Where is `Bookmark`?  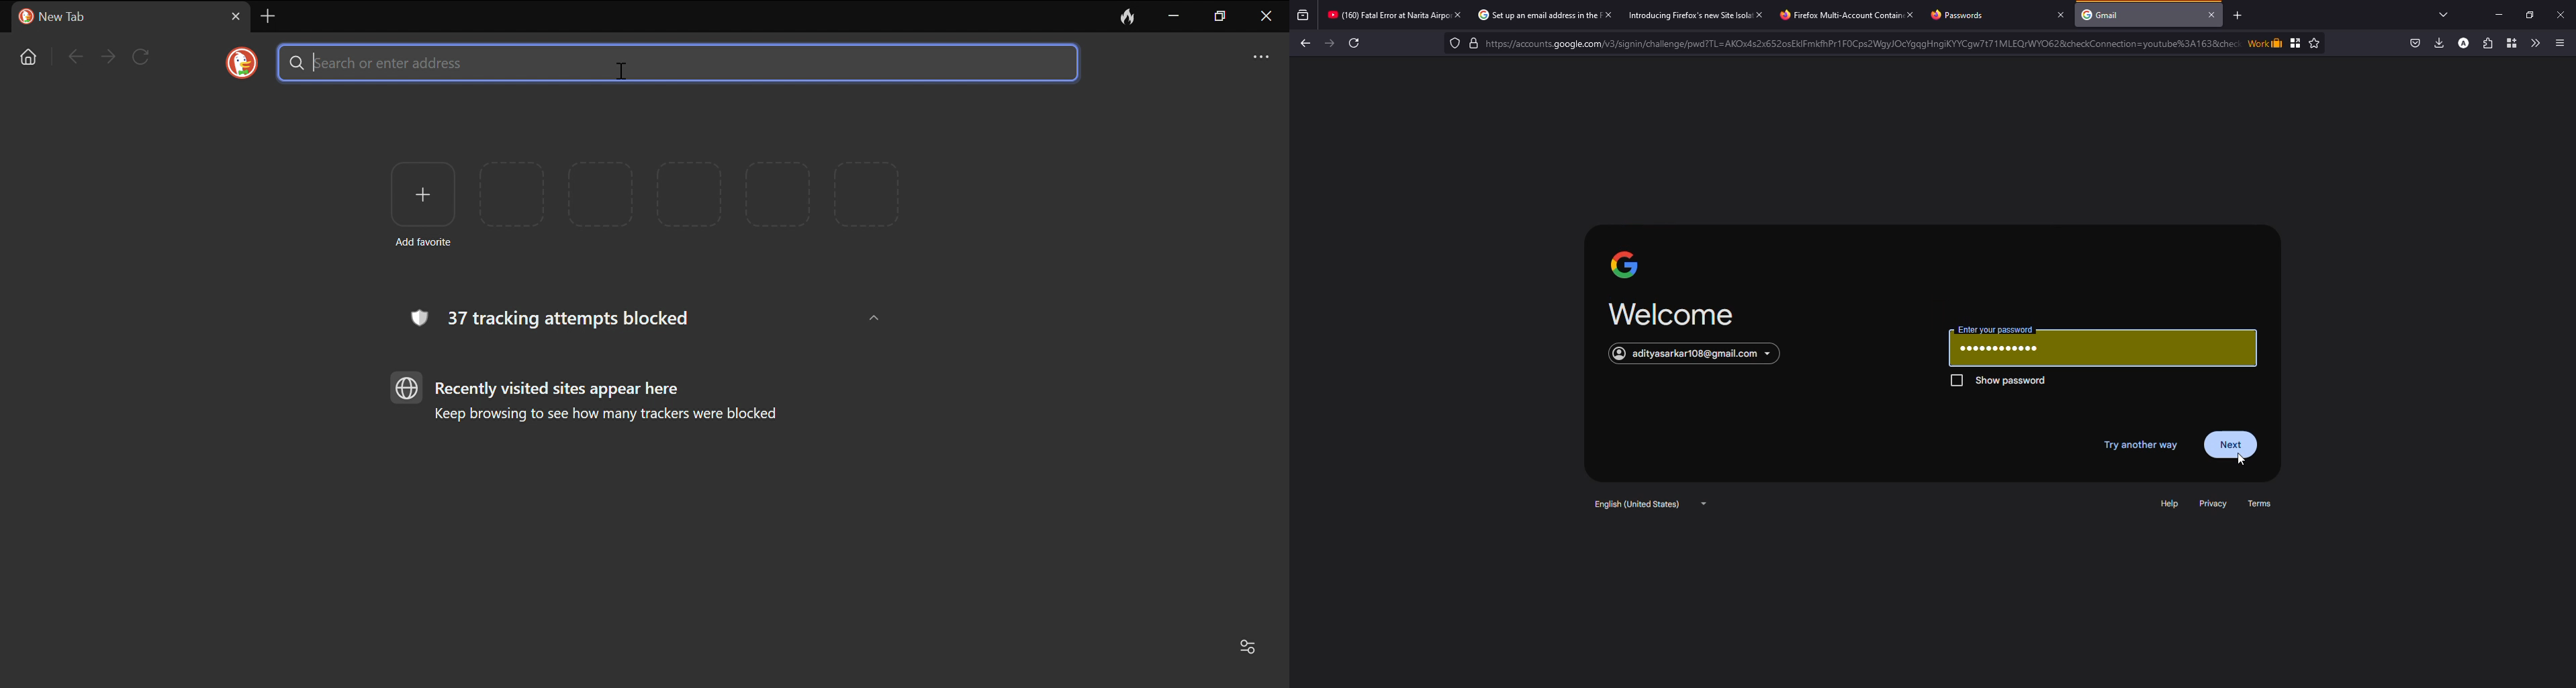
Bookmark is located at coordinates (2297, 42).